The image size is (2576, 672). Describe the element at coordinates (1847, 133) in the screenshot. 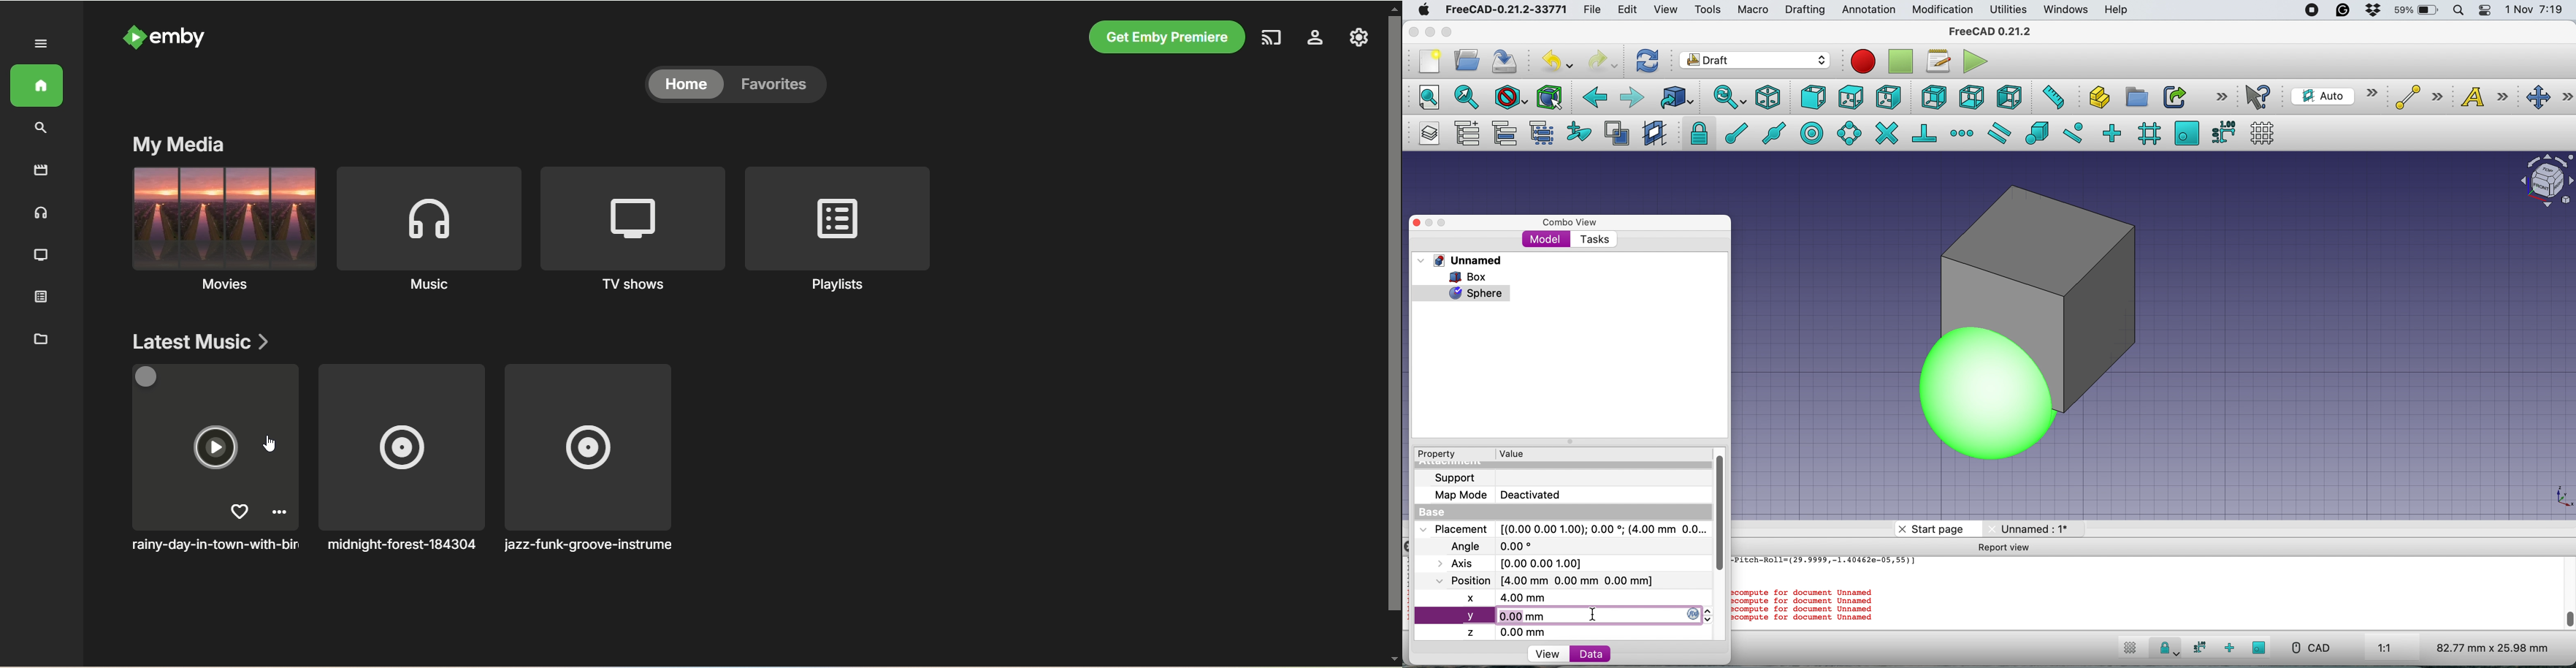

I see `snap angel` at that location.